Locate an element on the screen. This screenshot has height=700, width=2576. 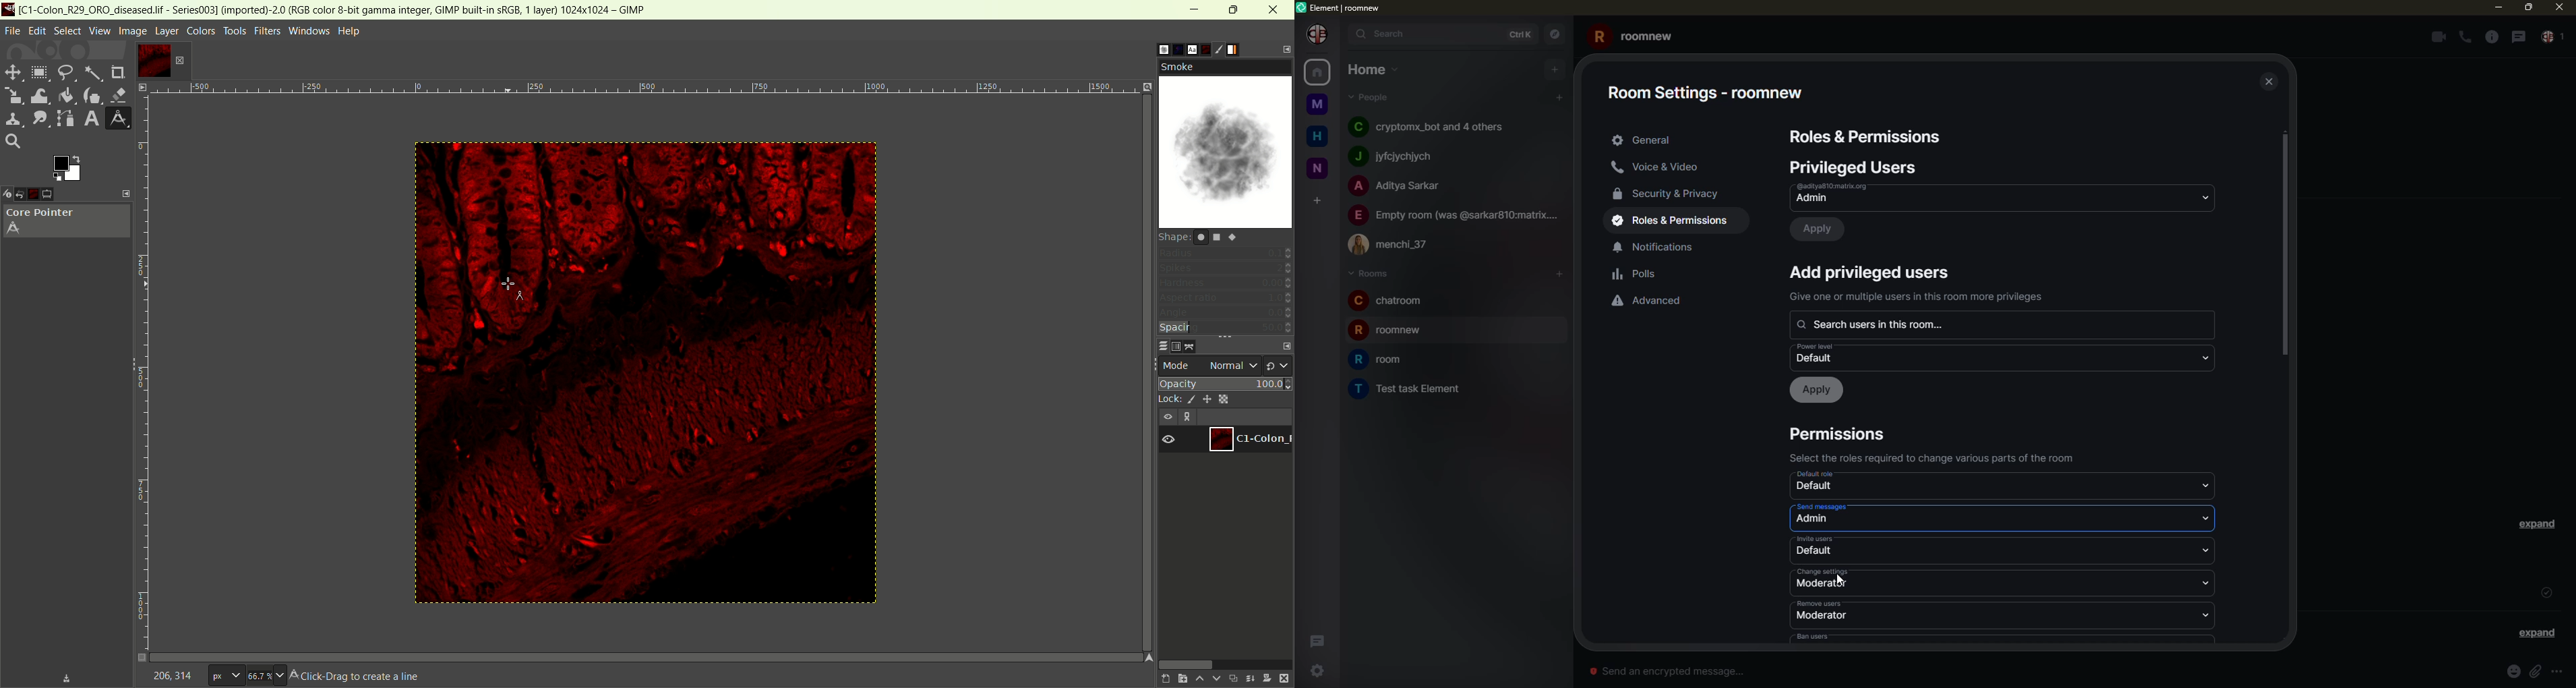
roles is located at coordinates (1676, 221).